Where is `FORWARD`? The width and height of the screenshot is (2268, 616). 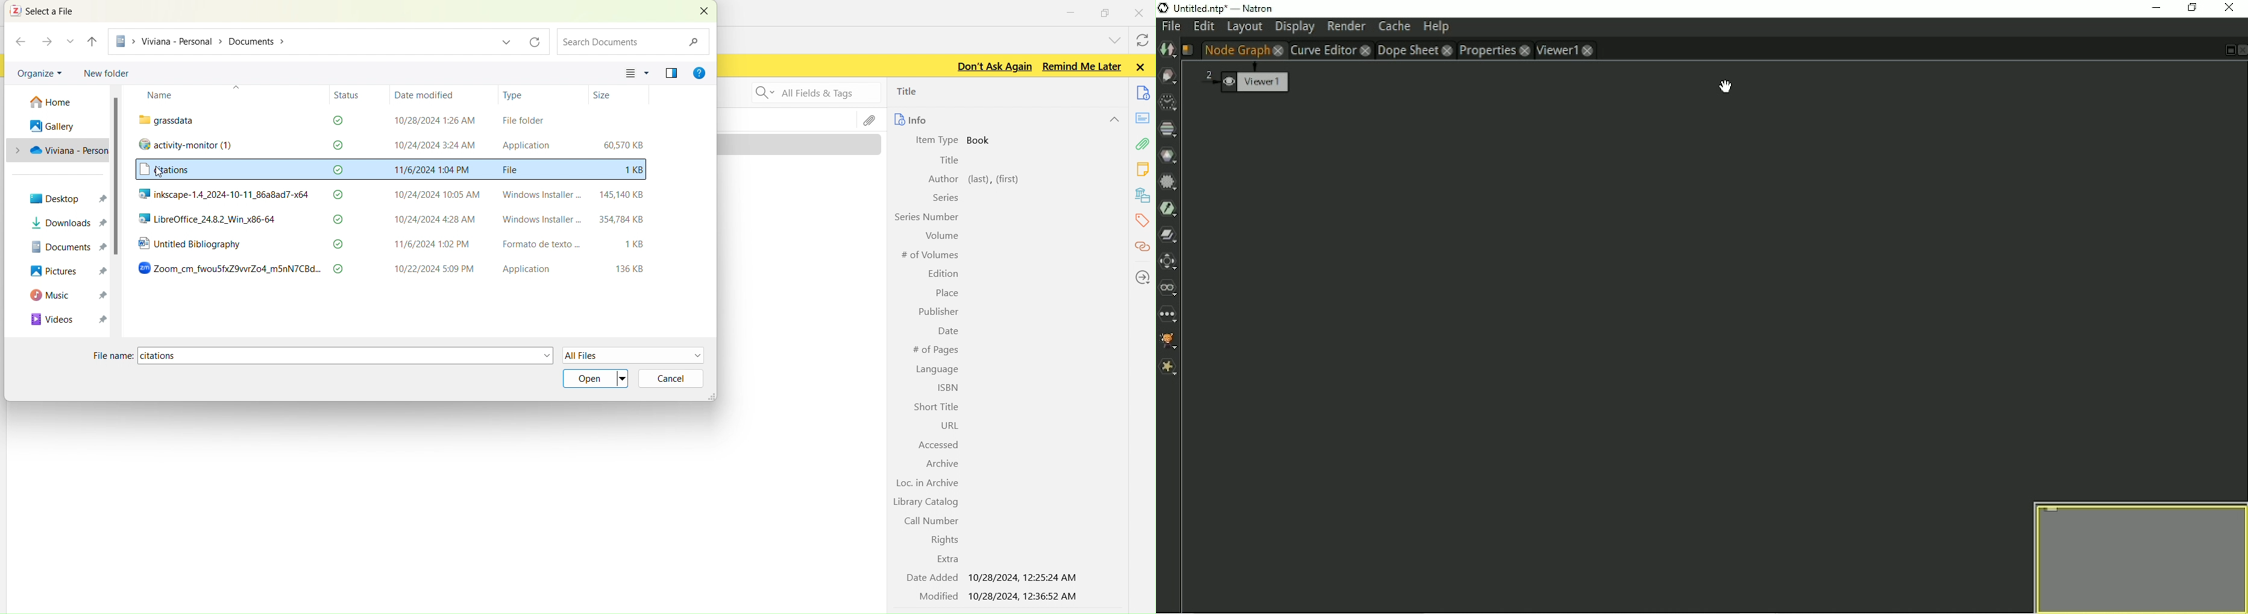 FORWARD is located at coordinates (49, 43).